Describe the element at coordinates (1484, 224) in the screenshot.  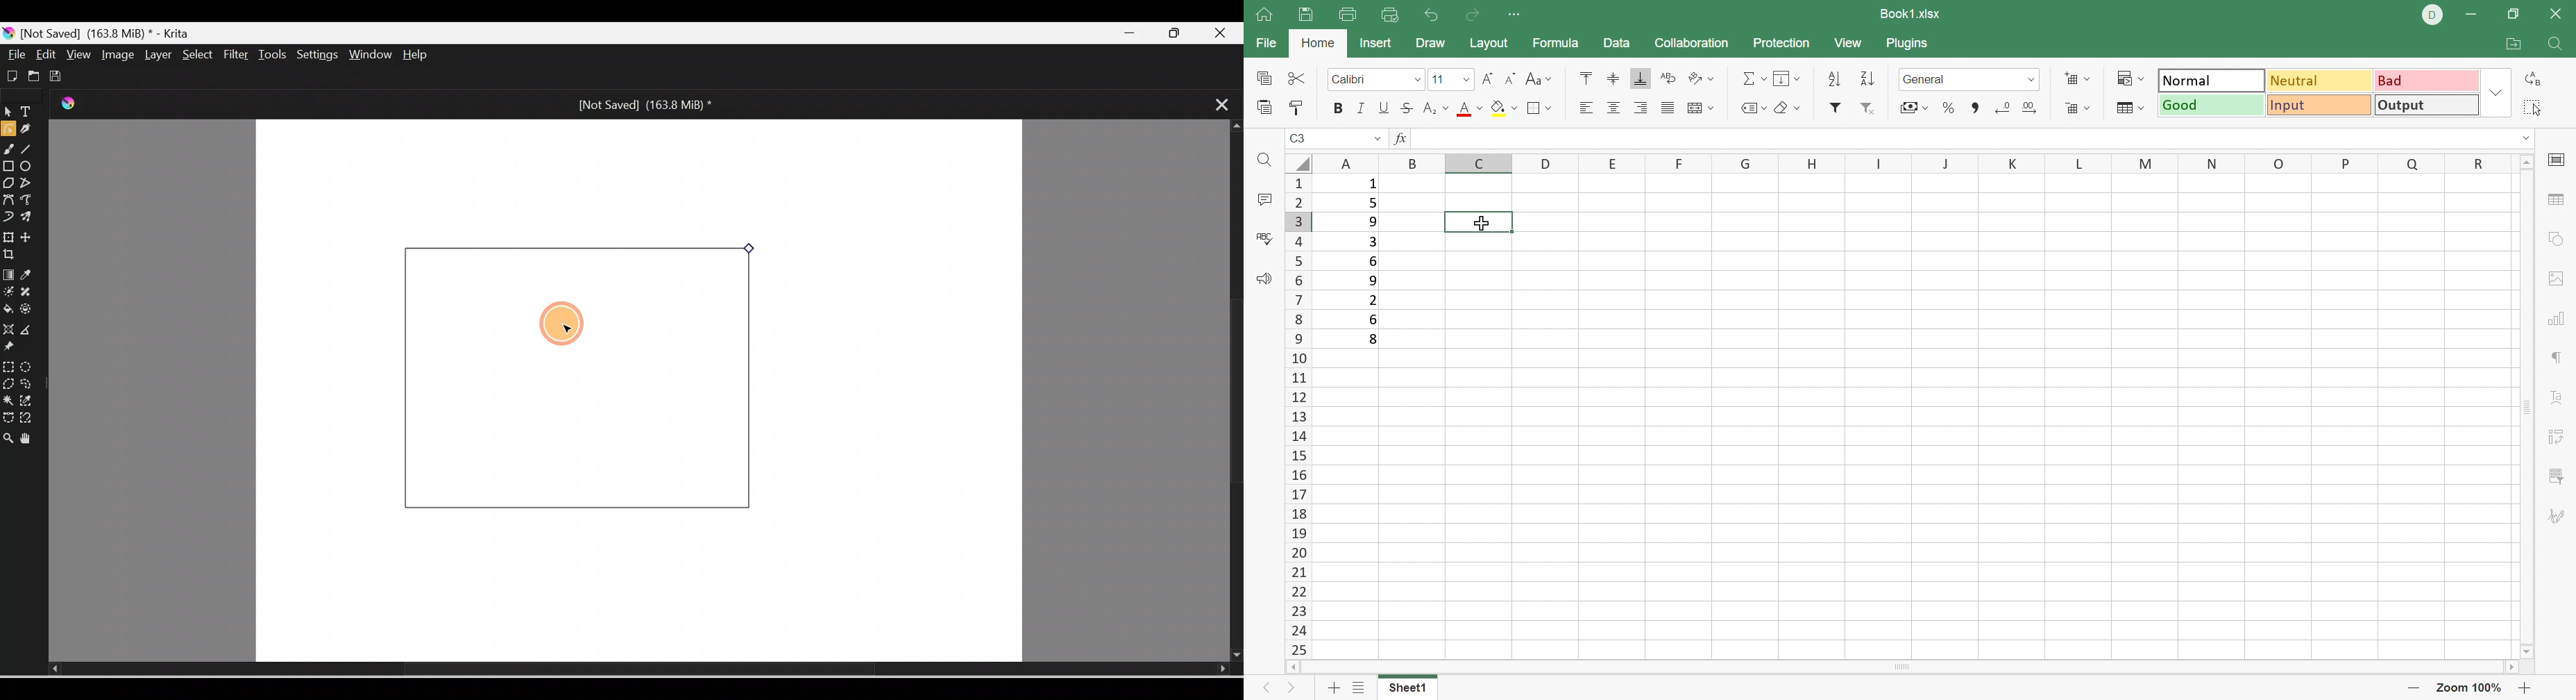
I see `Cursor` at that location.